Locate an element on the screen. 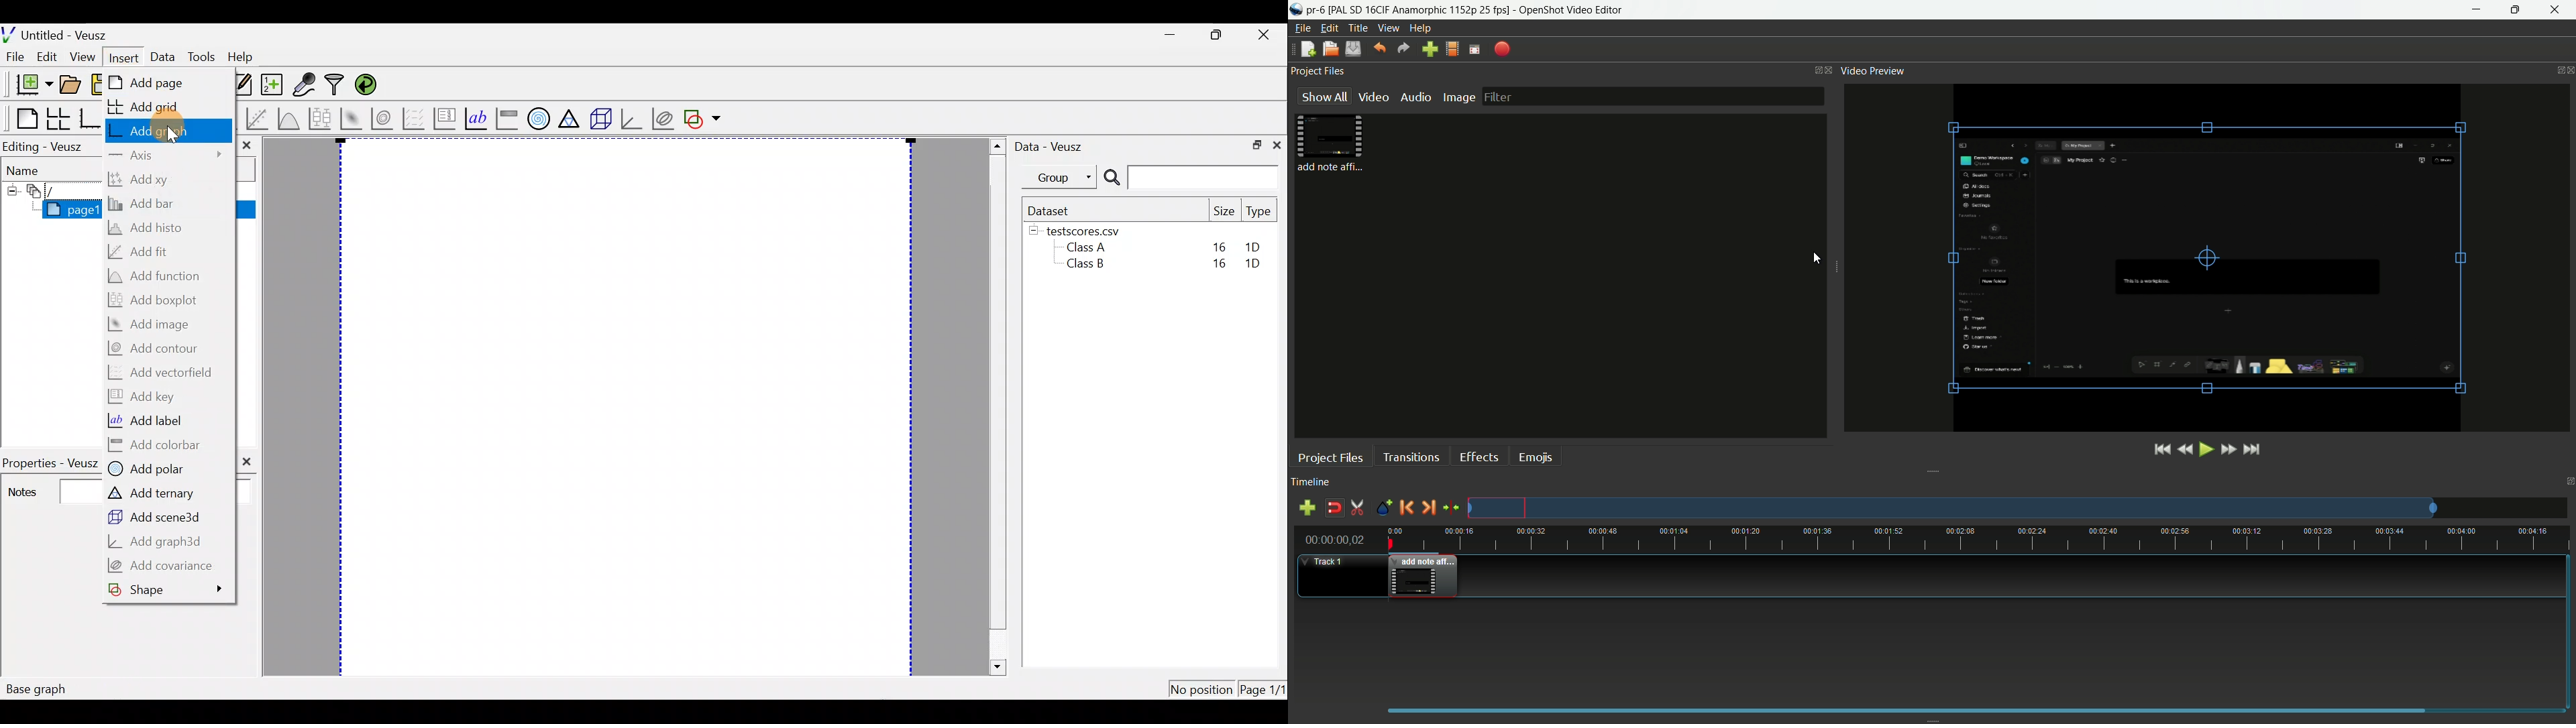 Image resolution: width=2576 pixels, height=728 pixels. video in timeline is located at coordinates (1424, 577).